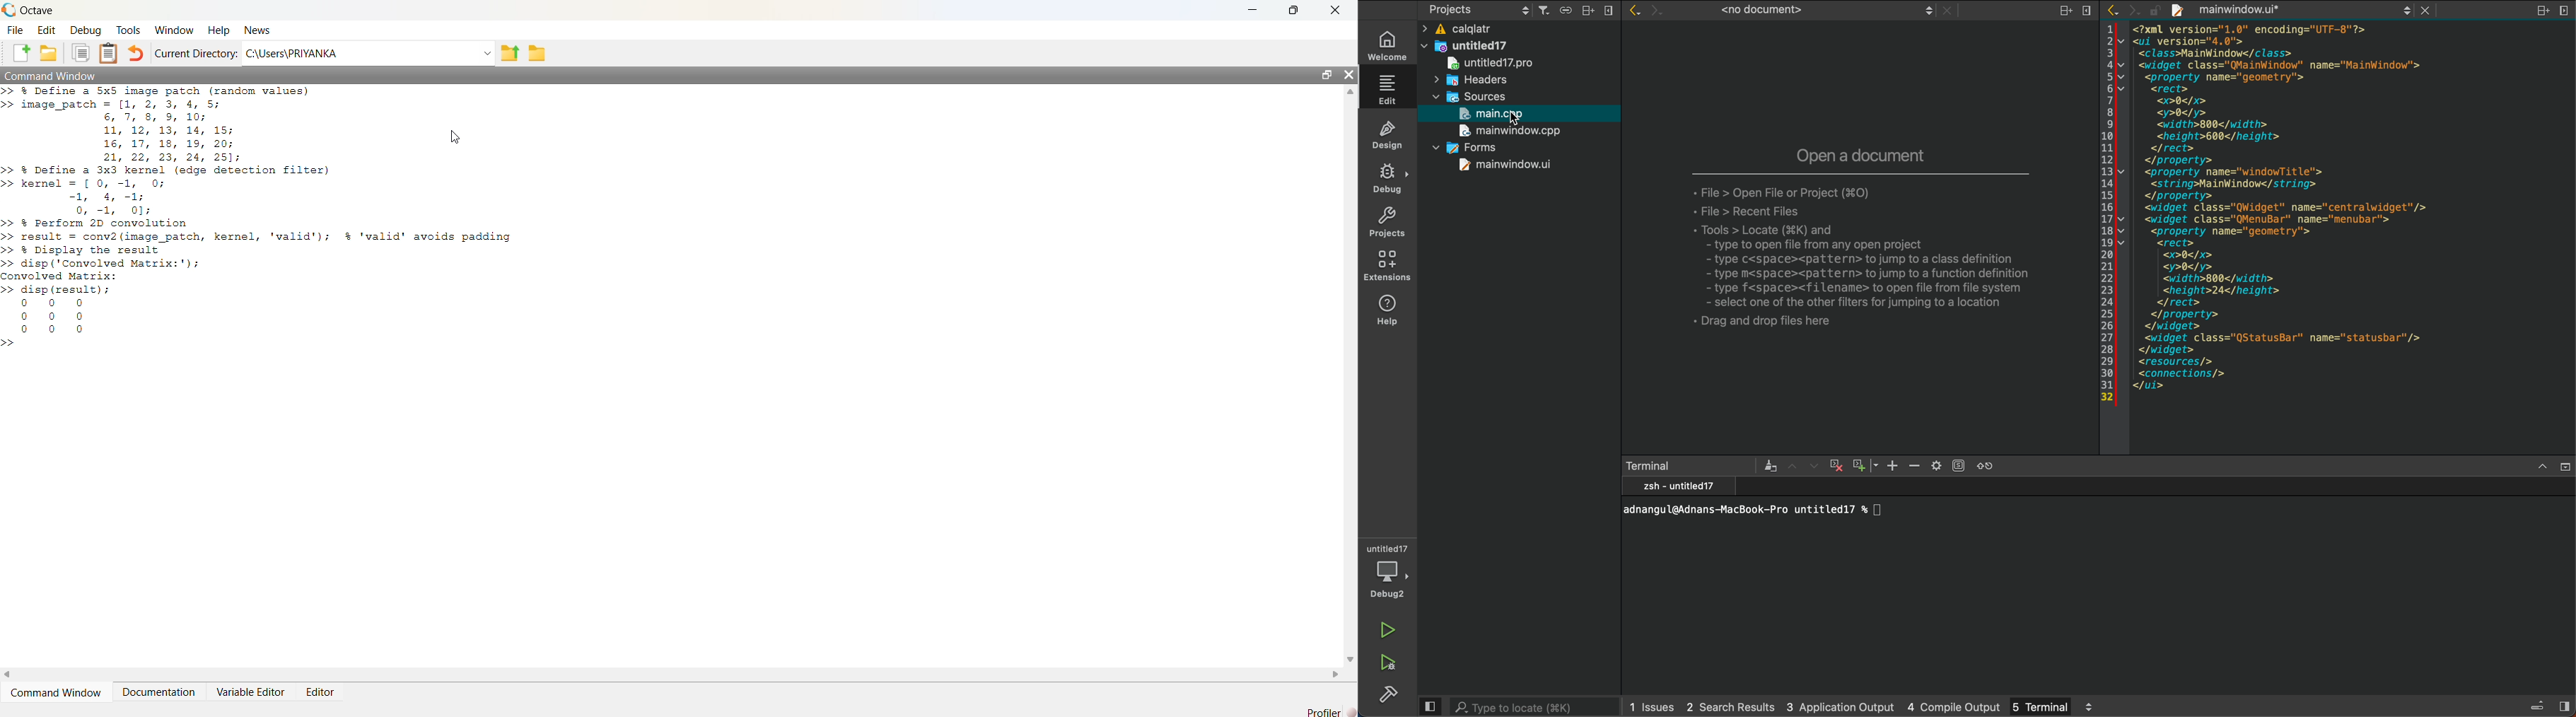 Image resolution: width=2576 pixels, height=728 pixels. I want to click on clear, so click(1769, 466).